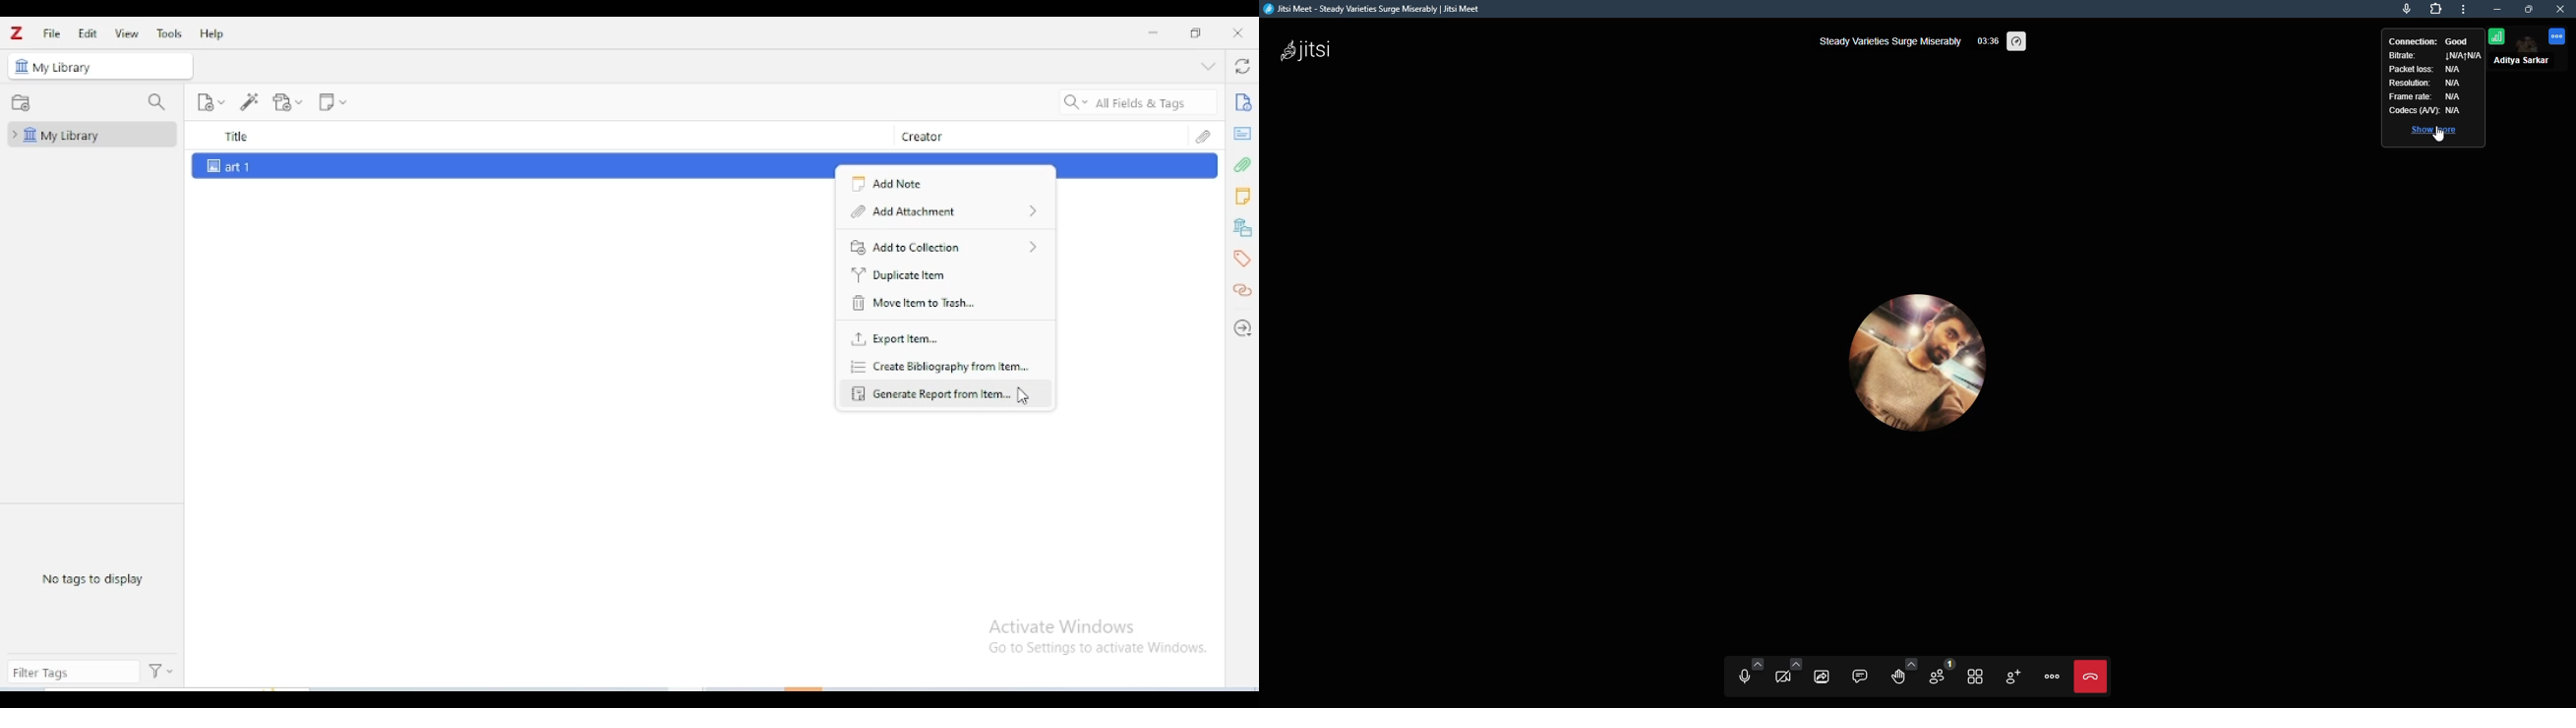  Describe the element at coordinates (903, 274) in the screenshot. I see `duplicate item` at that location.